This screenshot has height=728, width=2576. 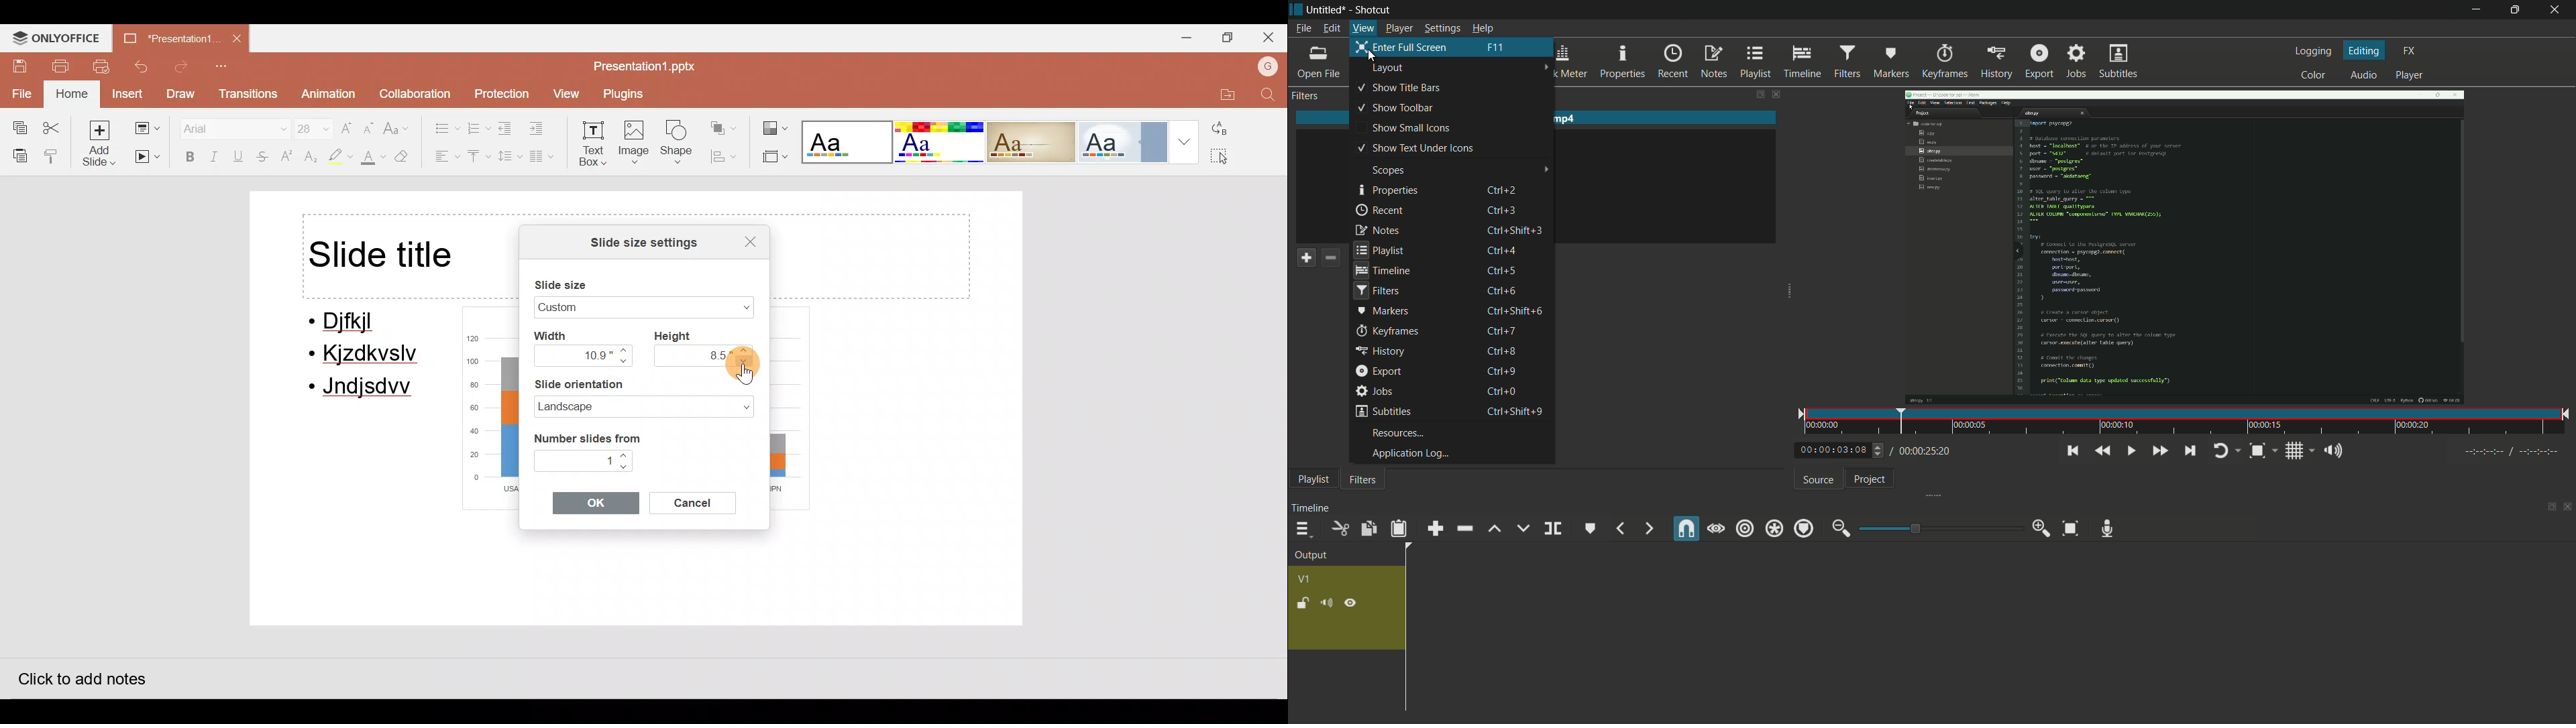 I want to click on close timeline pane, so click(x=2568, y=506).